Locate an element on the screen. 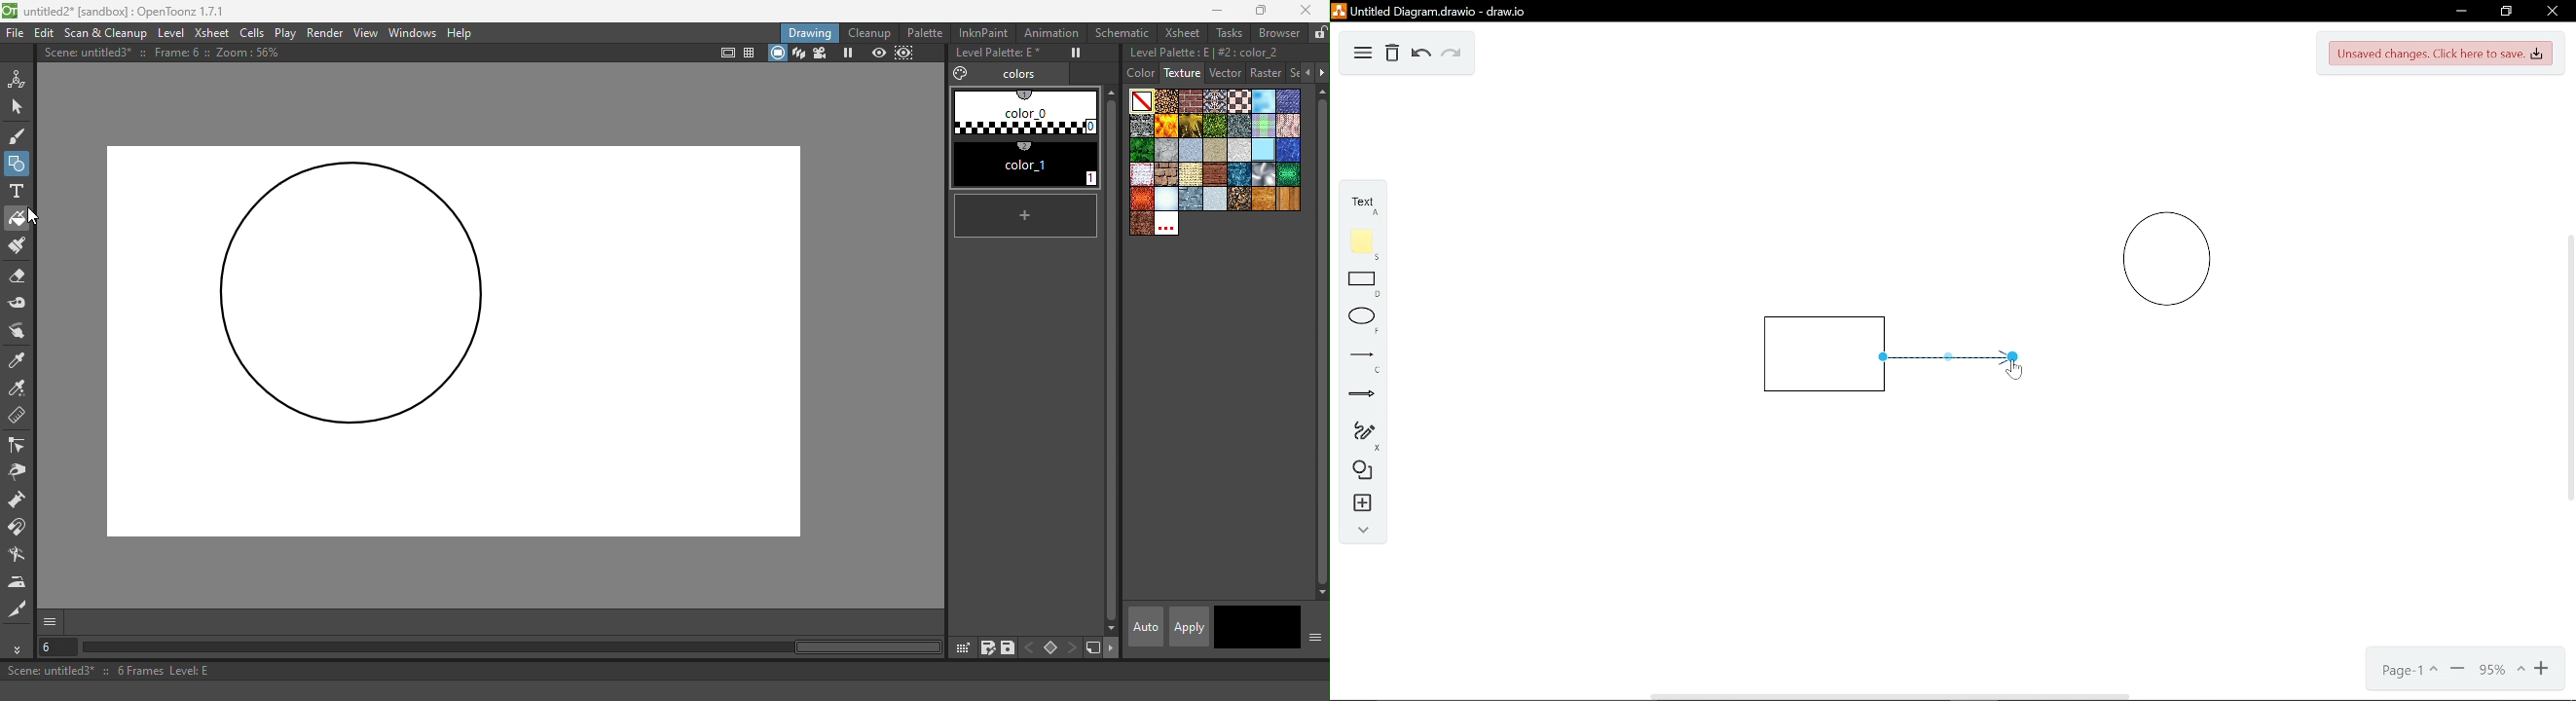 The height and width of the screenshot is (728, 2576). Circle is located at coordinates (2164, 265).